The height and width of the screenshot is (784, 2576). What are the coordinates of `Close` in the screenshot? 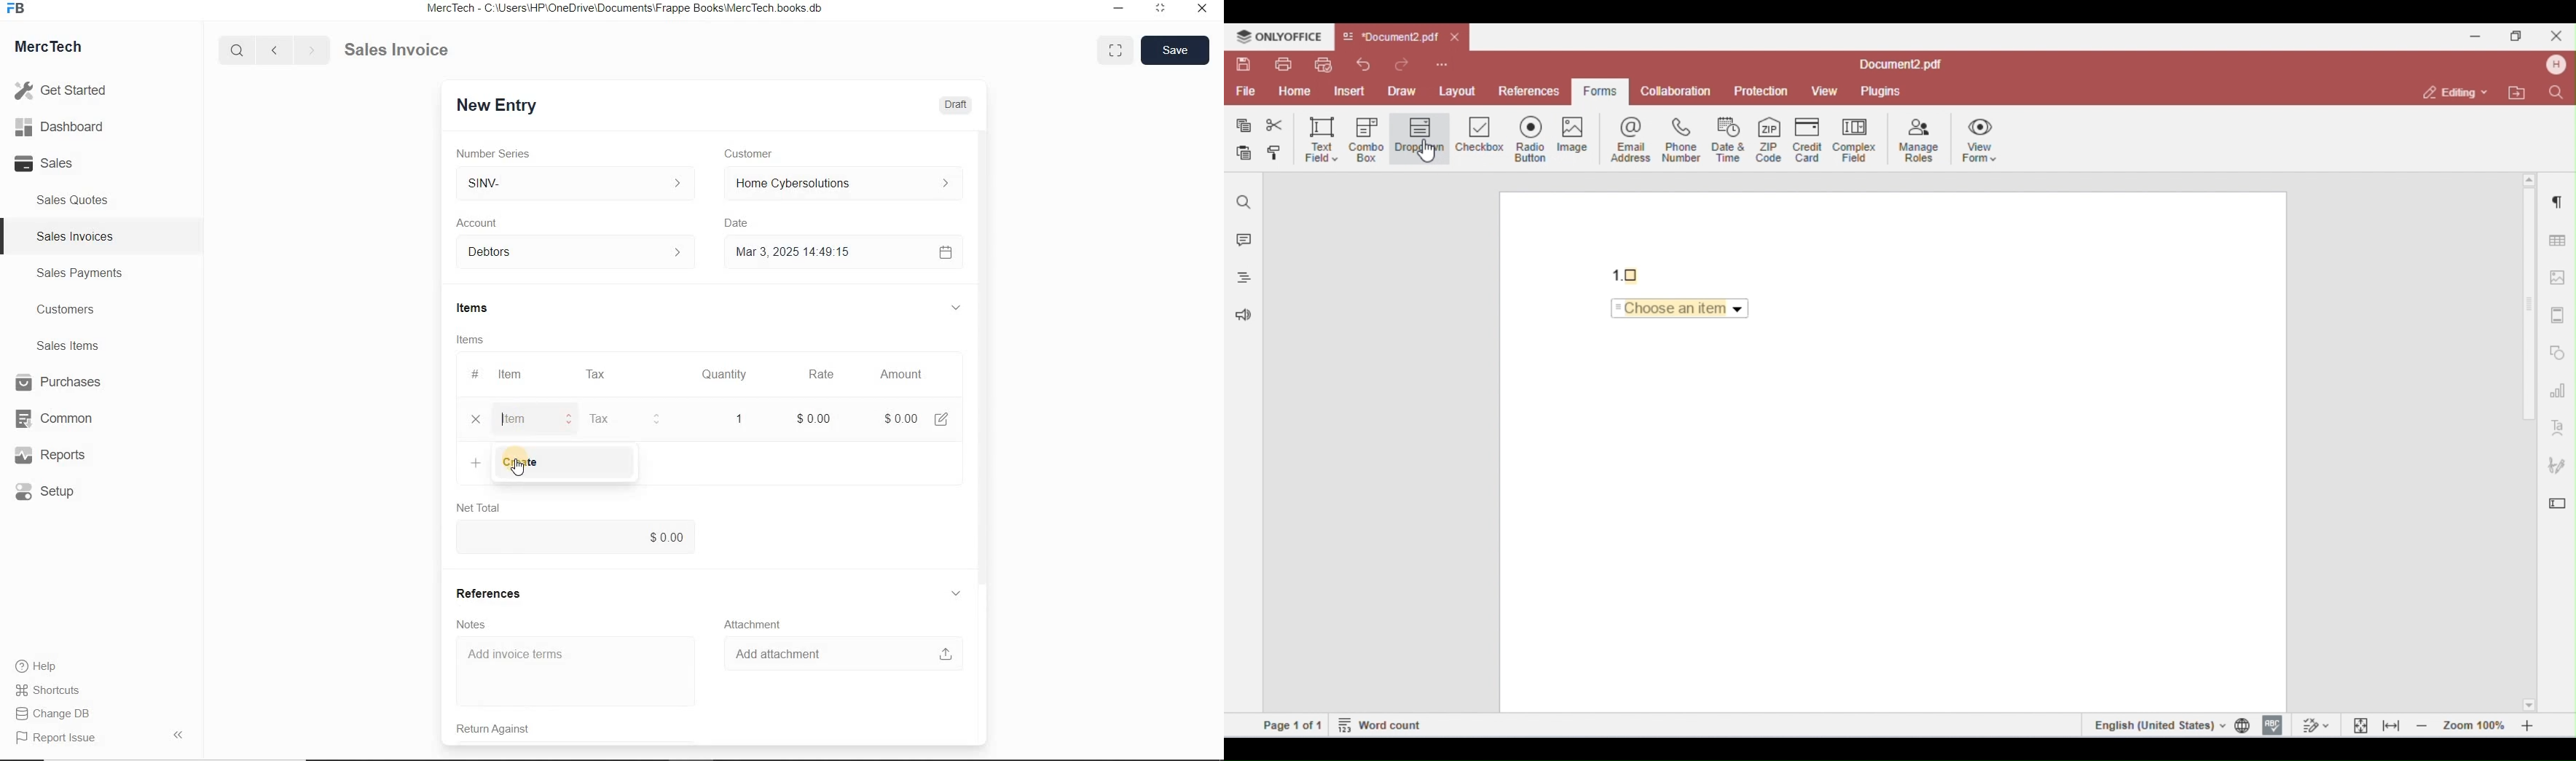 It's located at (1201, 10).